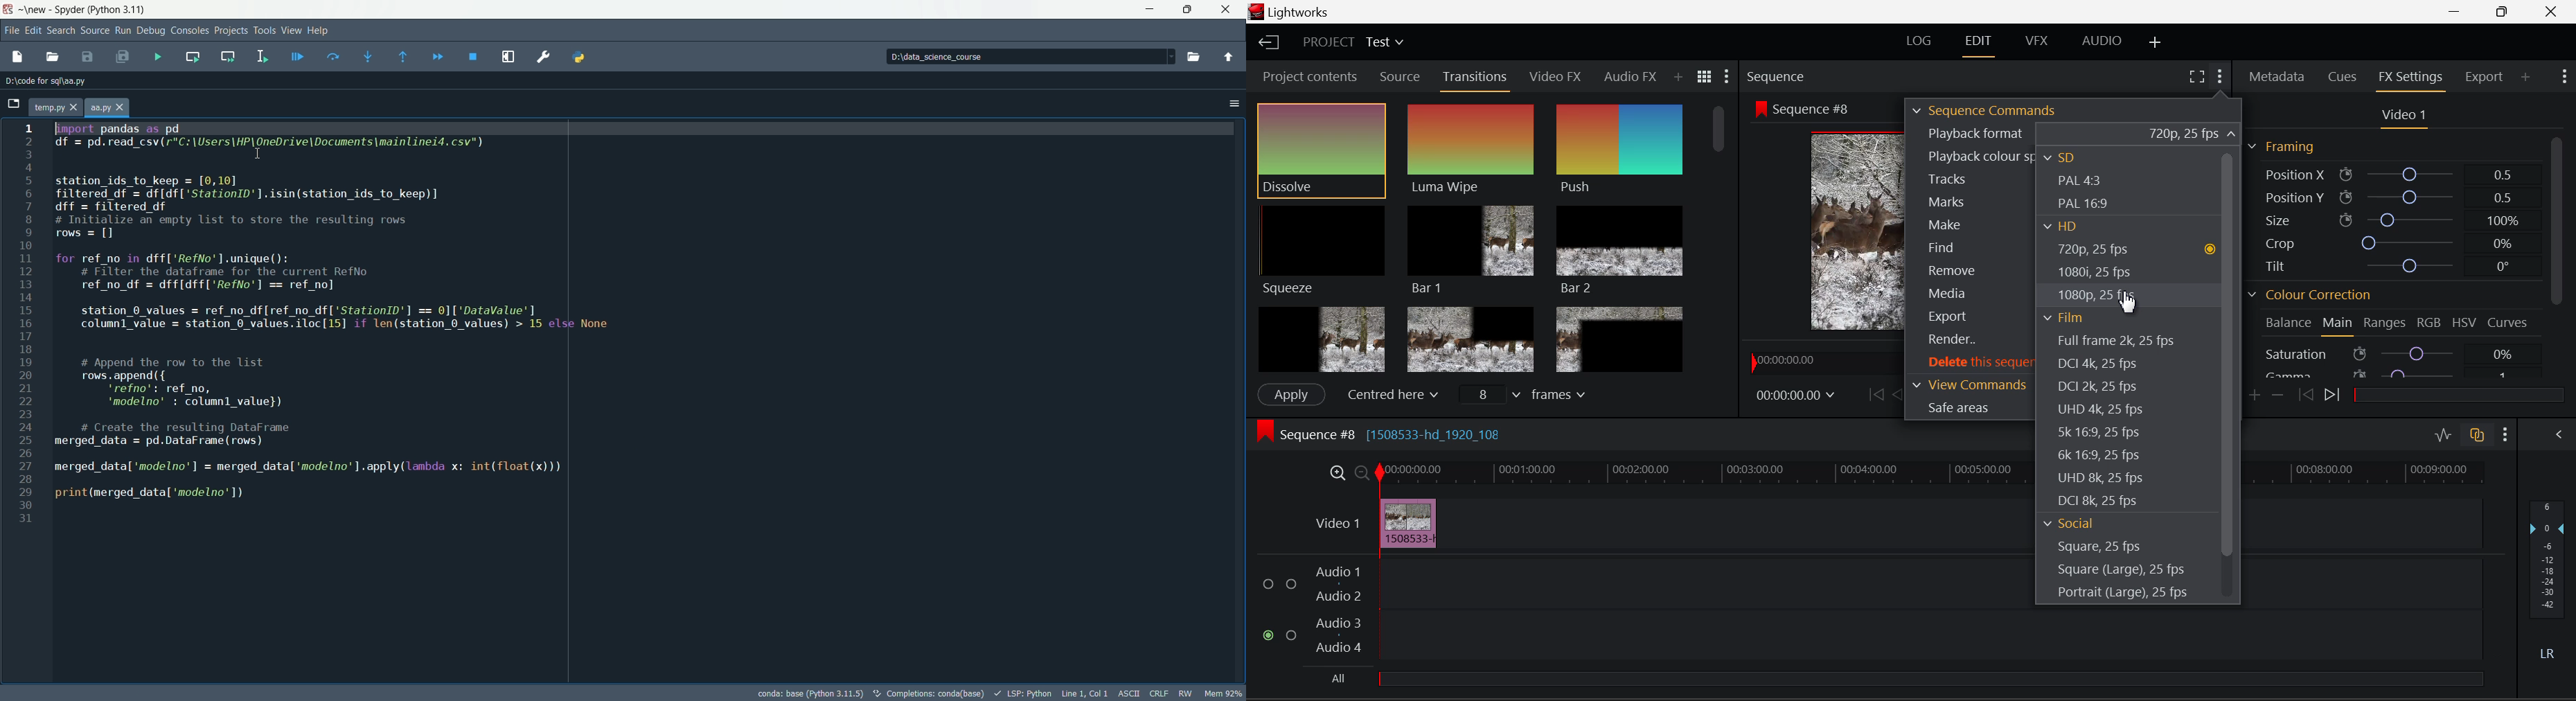  What do you see at coordinates (1186, 693) in the screenshot?
I see `rw` at bounding box center [1186, 693].